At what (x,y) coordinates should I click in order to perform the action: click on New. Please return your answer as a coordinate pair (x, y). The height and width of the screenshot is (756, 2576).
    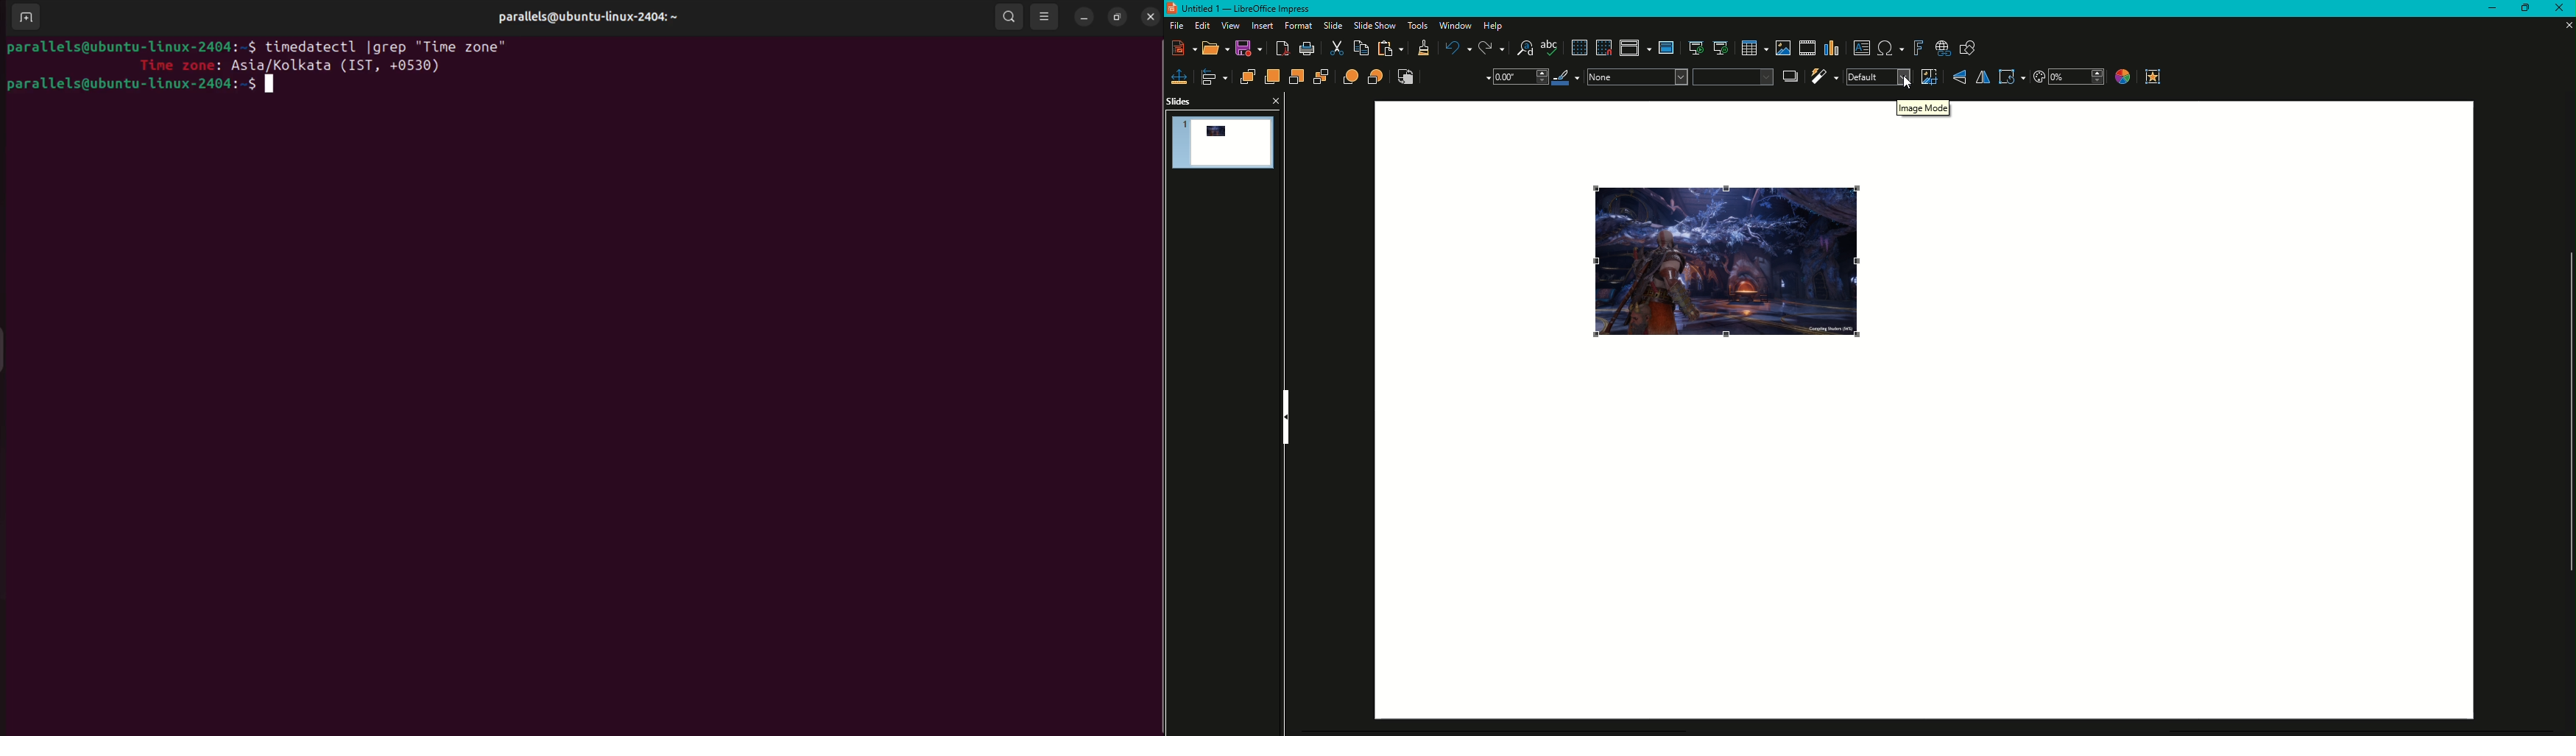
    Looking at the image, I should click on (1185, 48).